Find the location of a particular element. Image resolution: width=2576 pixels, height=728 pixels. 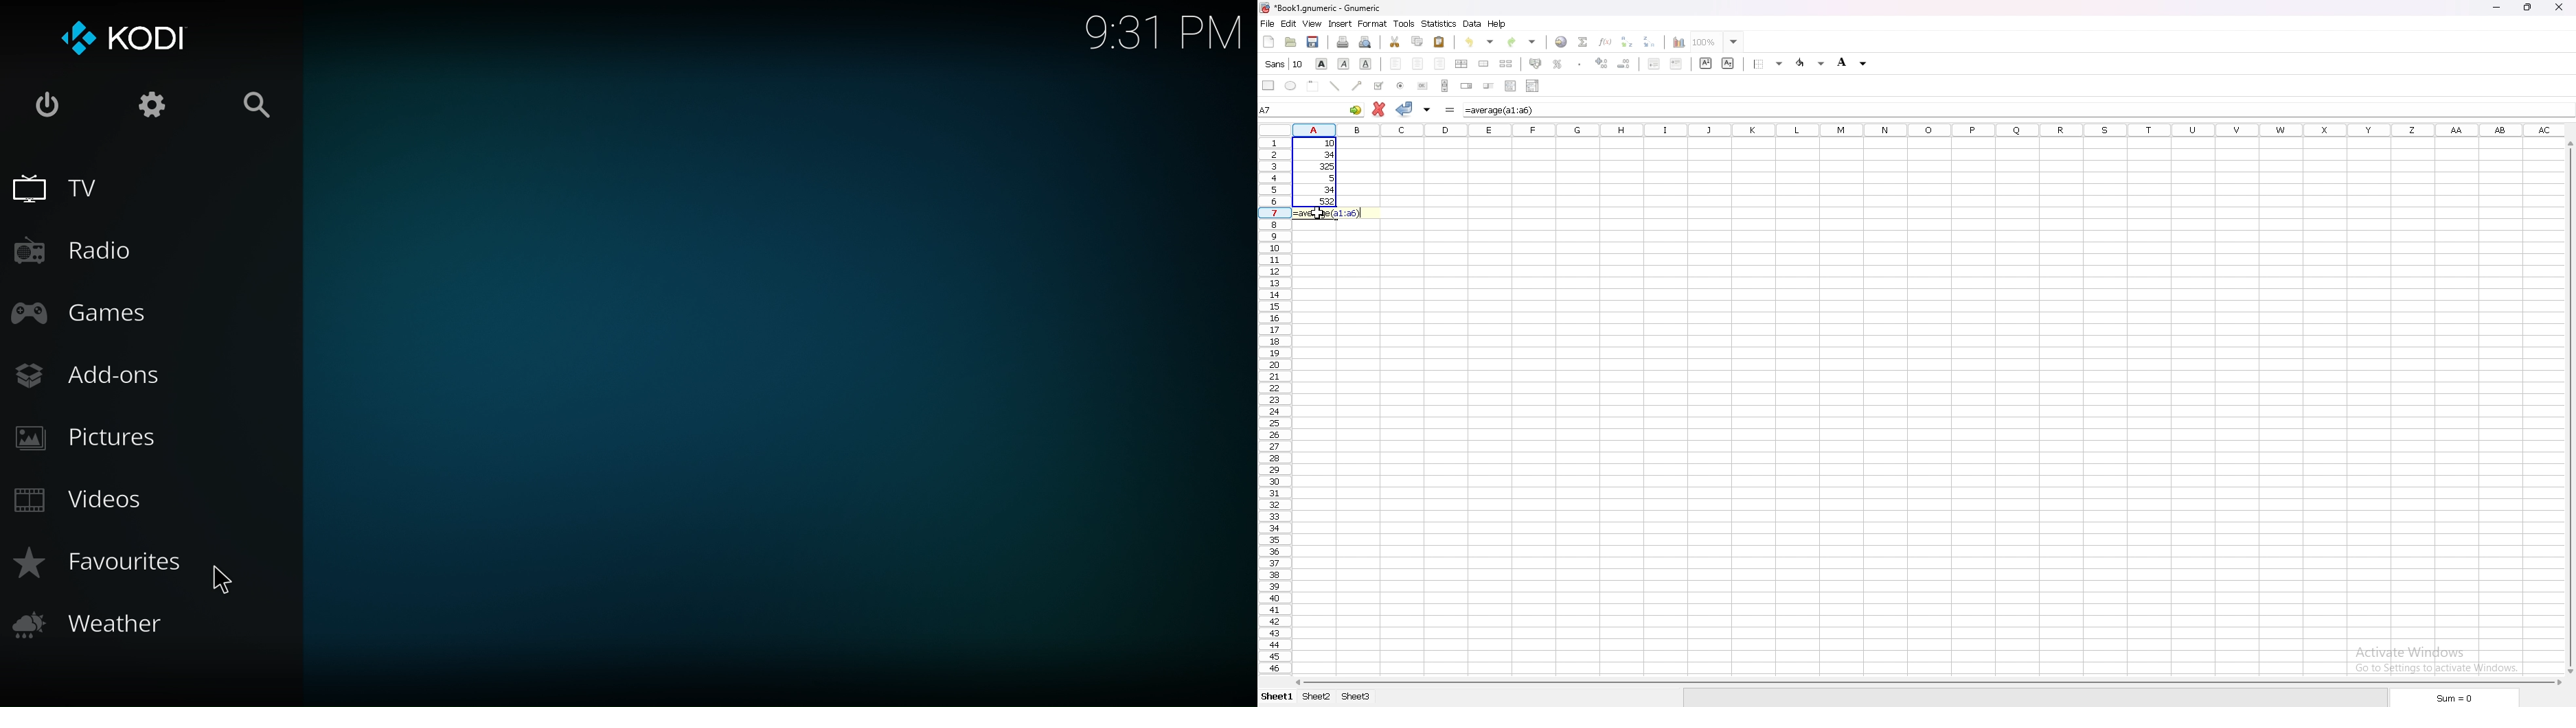

gnumeric logo is located at coordinates (1266, 9).